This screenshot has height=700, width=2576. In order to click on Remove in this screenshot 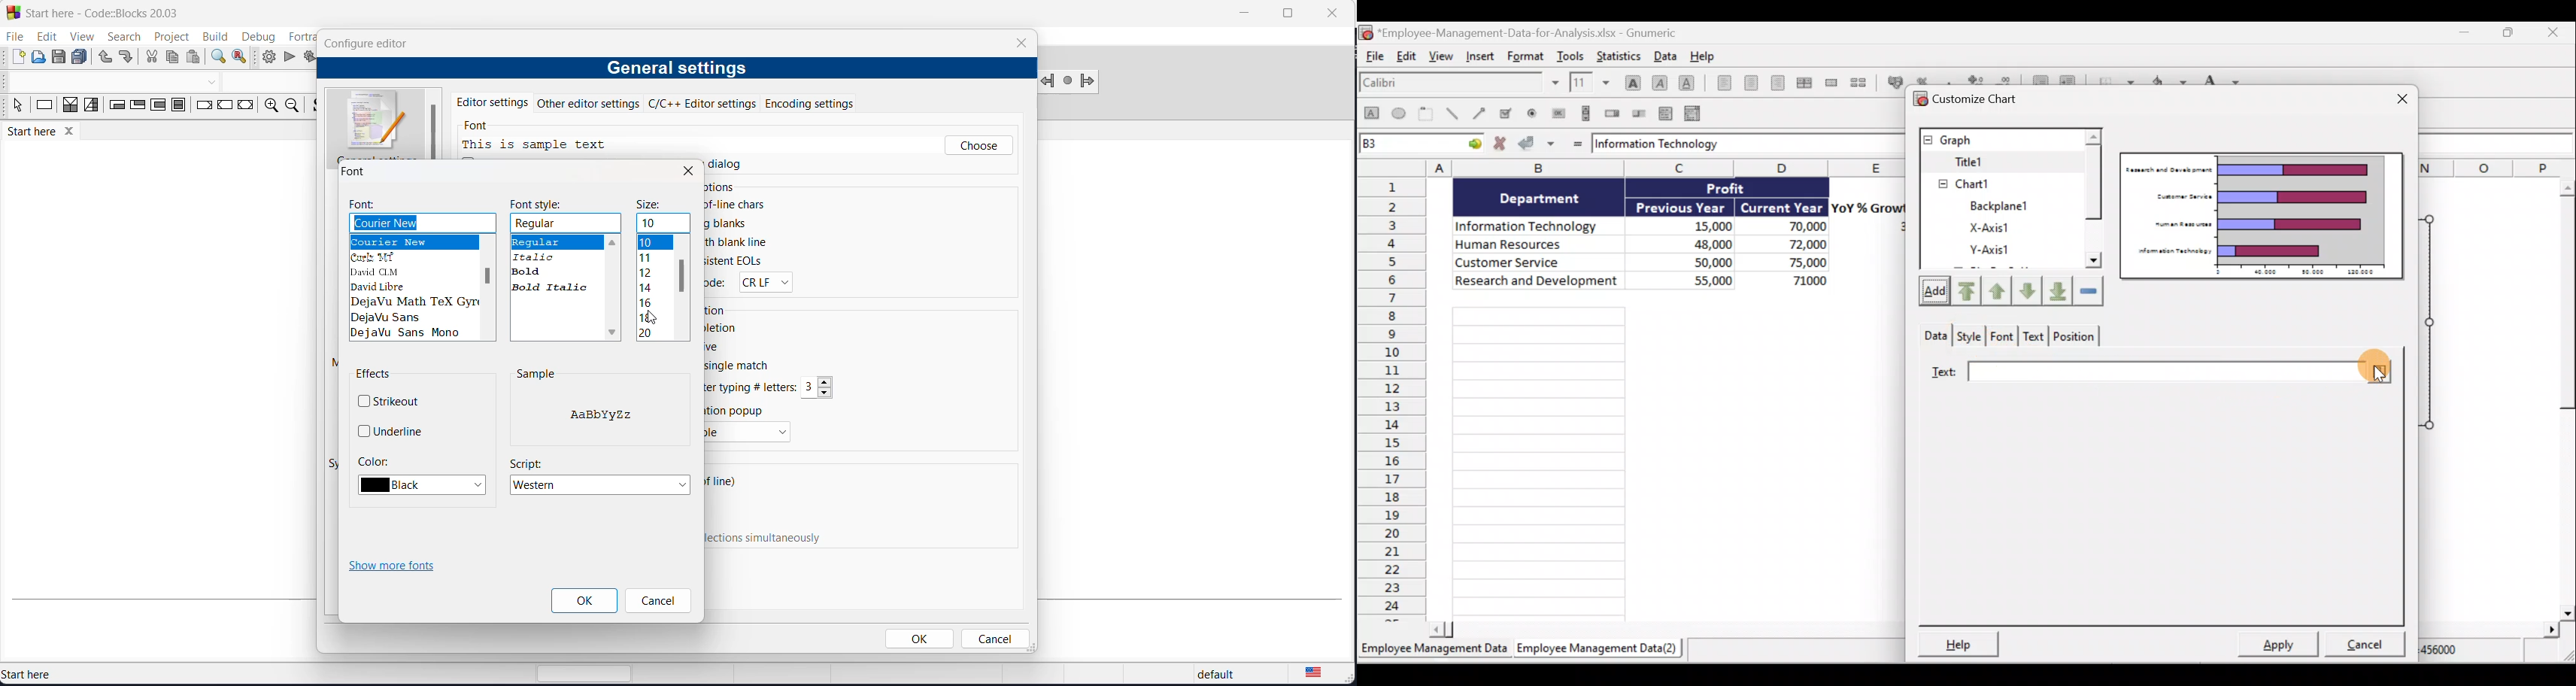, I will do `click(2088, 291)`.